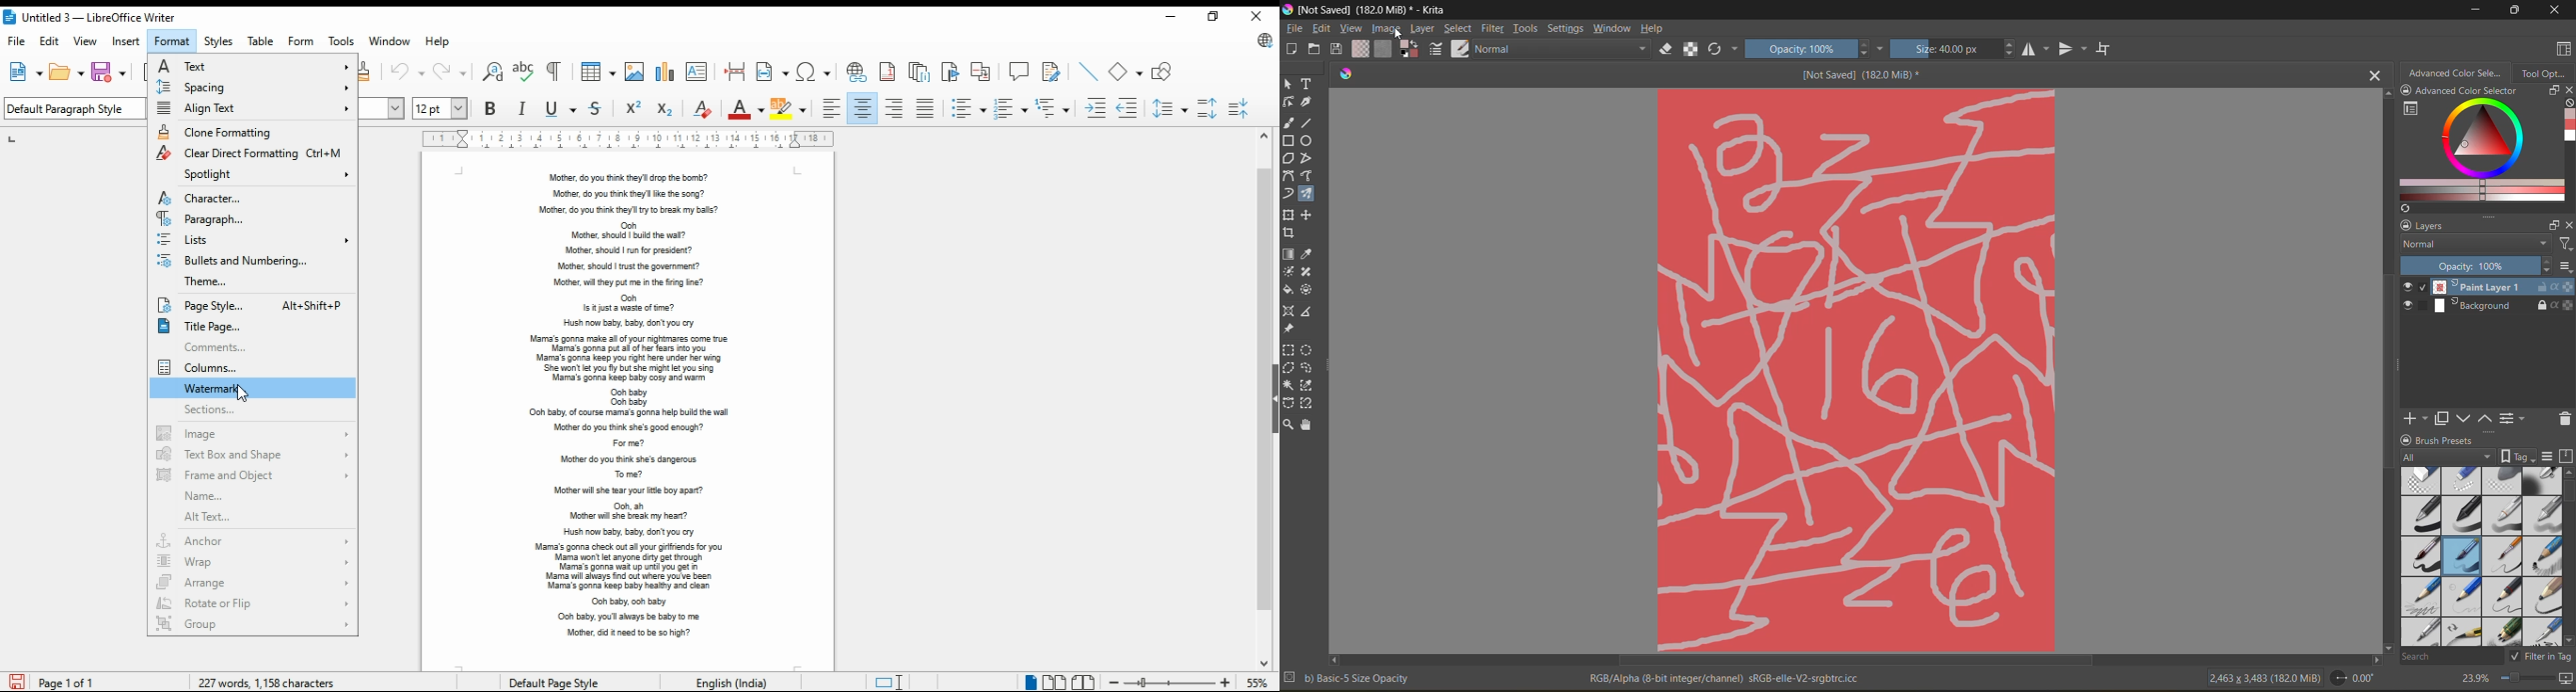 This screenshot has width=2576, height=700. I want to click on lock docker, so click(2410, 439).